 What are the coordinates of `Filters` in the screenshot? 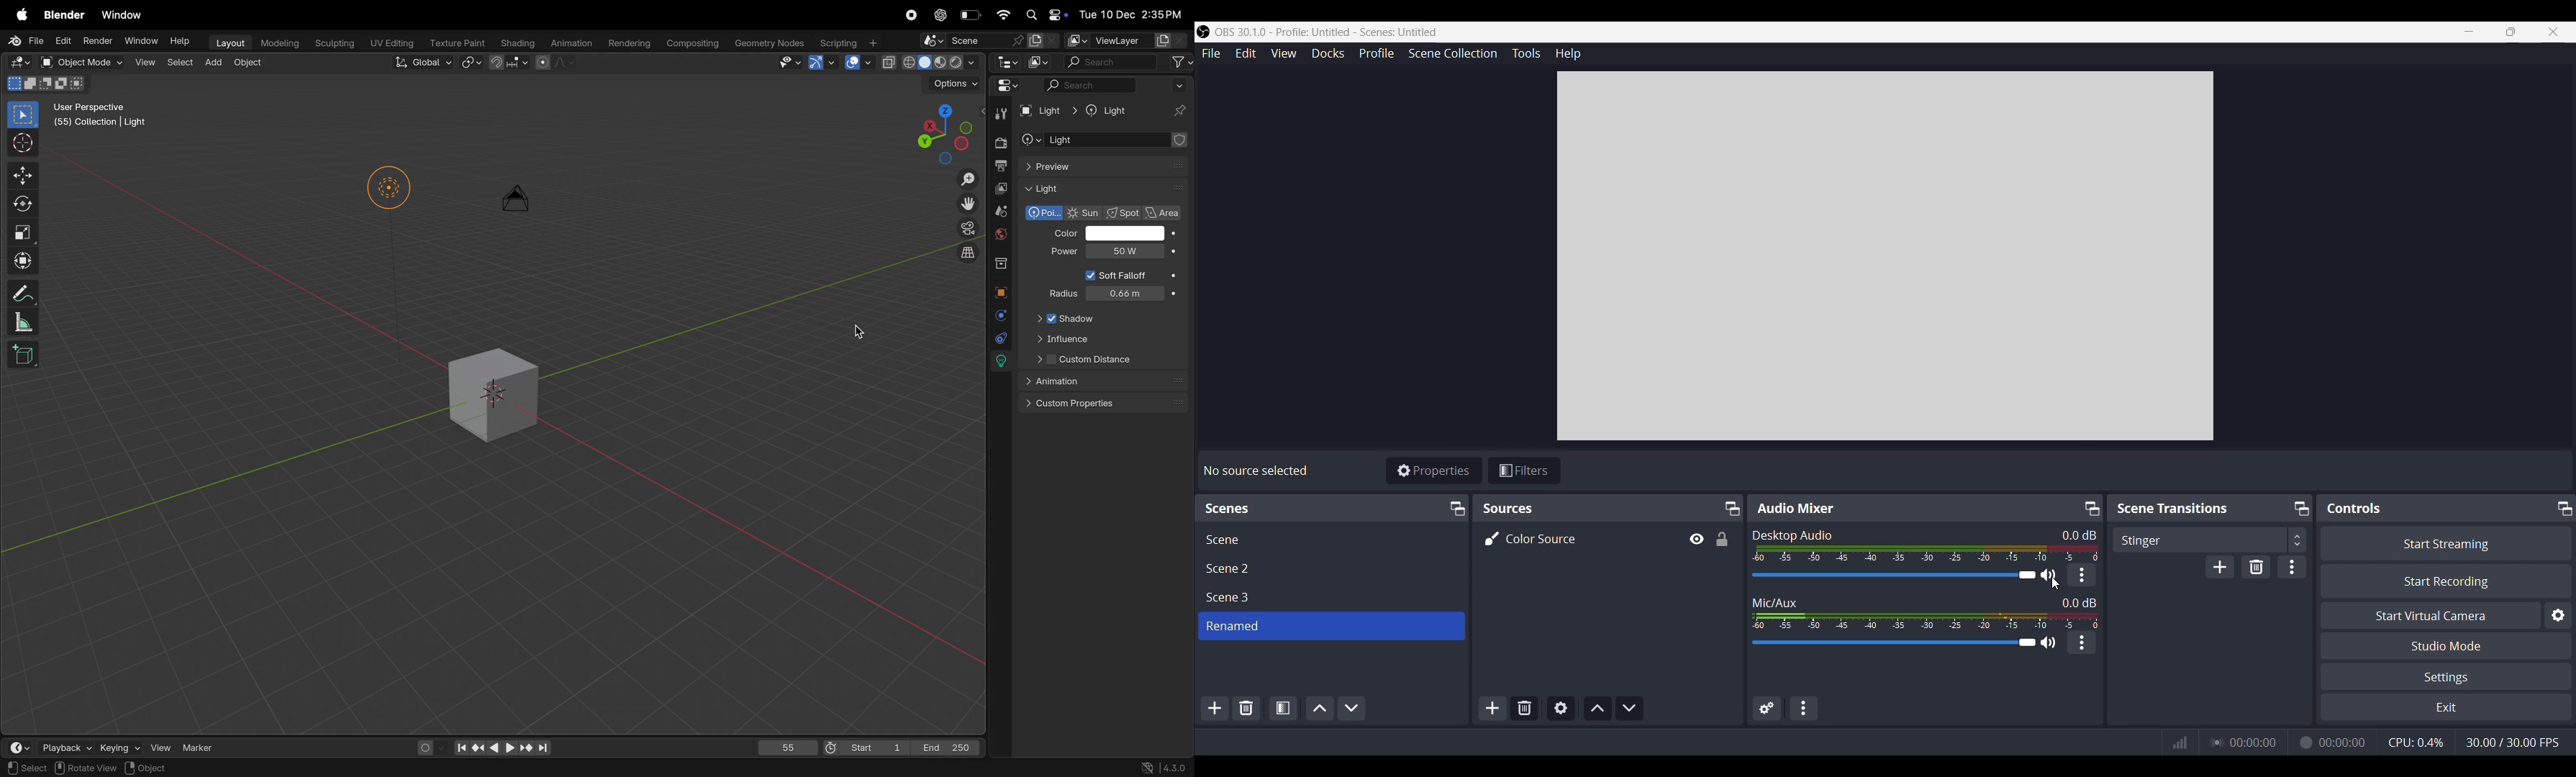 It's located at (1524, 471).